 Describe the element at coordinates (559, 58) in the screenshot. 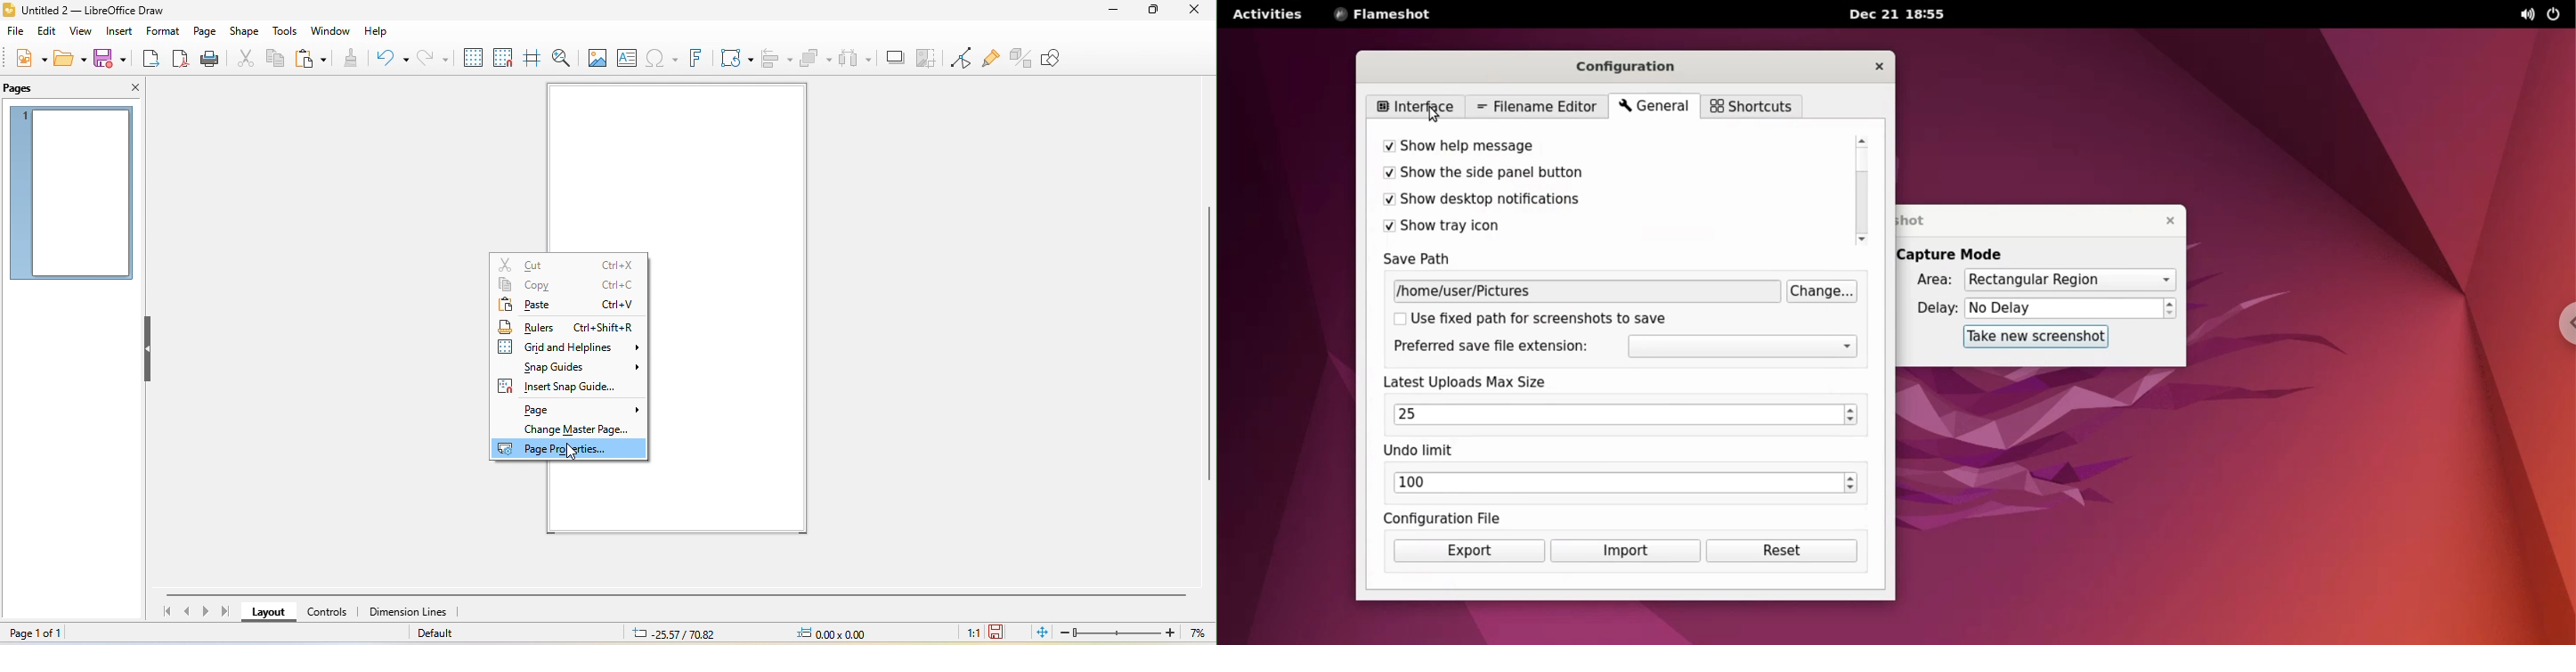

I see `zoom and pan` at that location.